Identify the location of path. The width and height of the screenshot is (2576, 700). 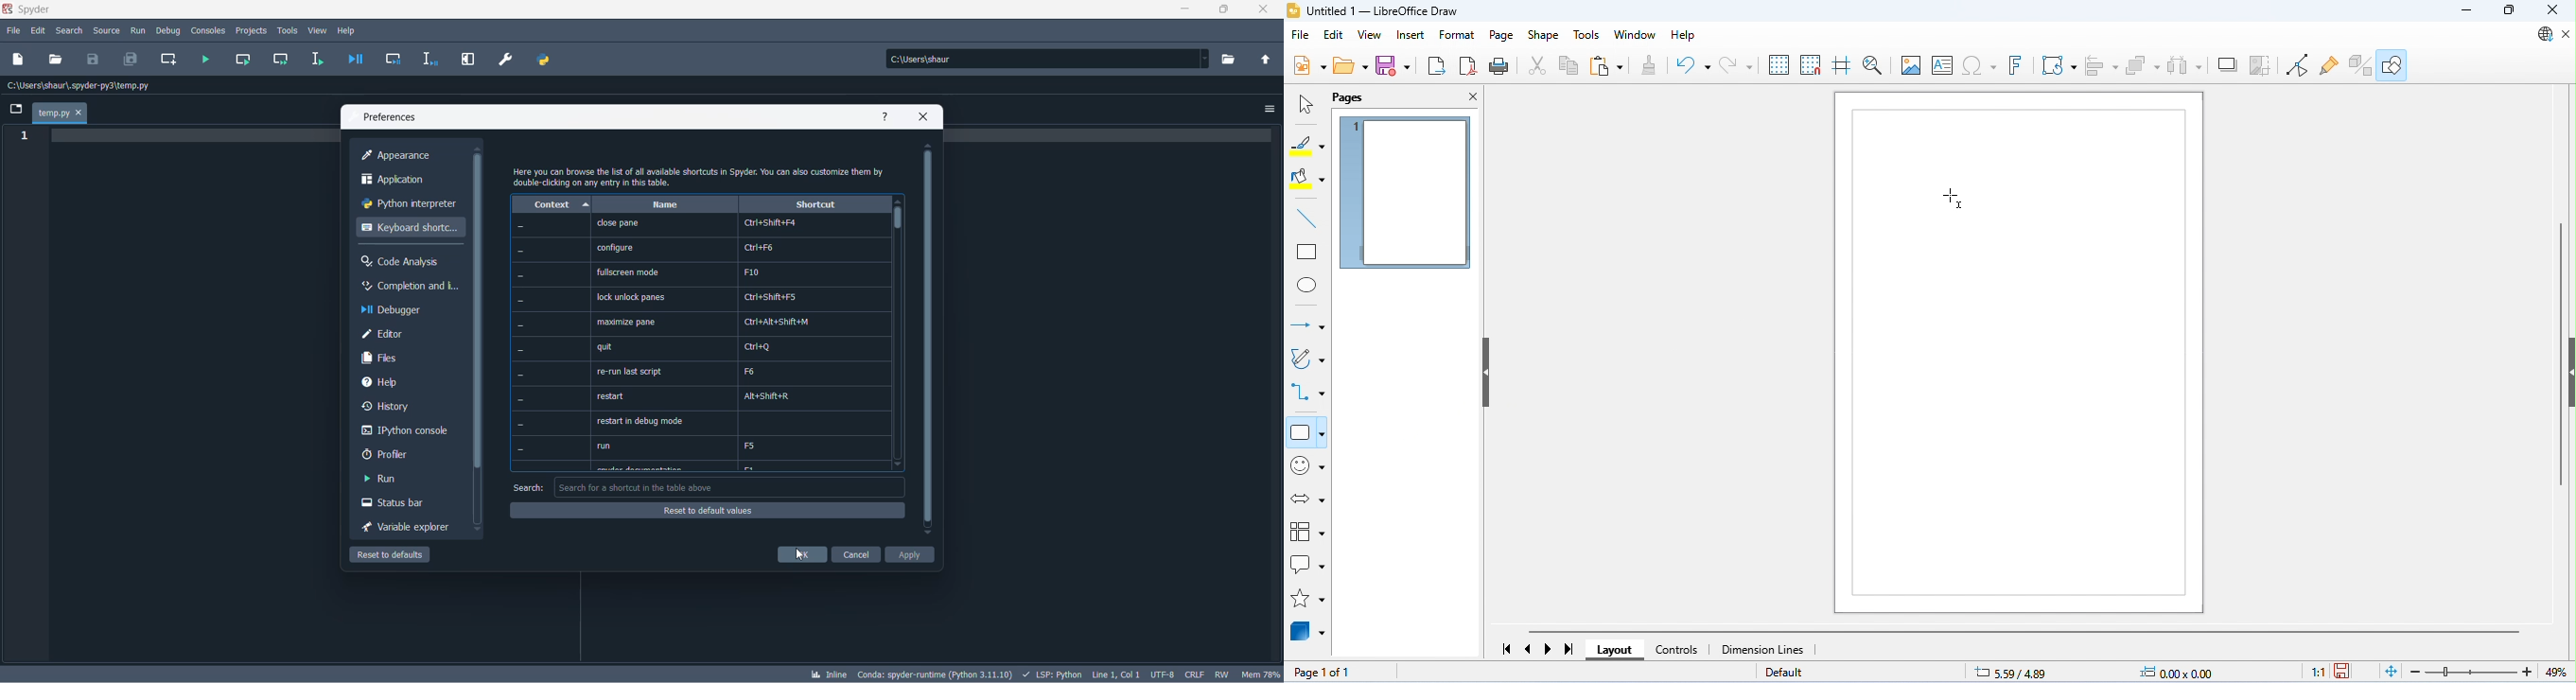
(1045, 59).